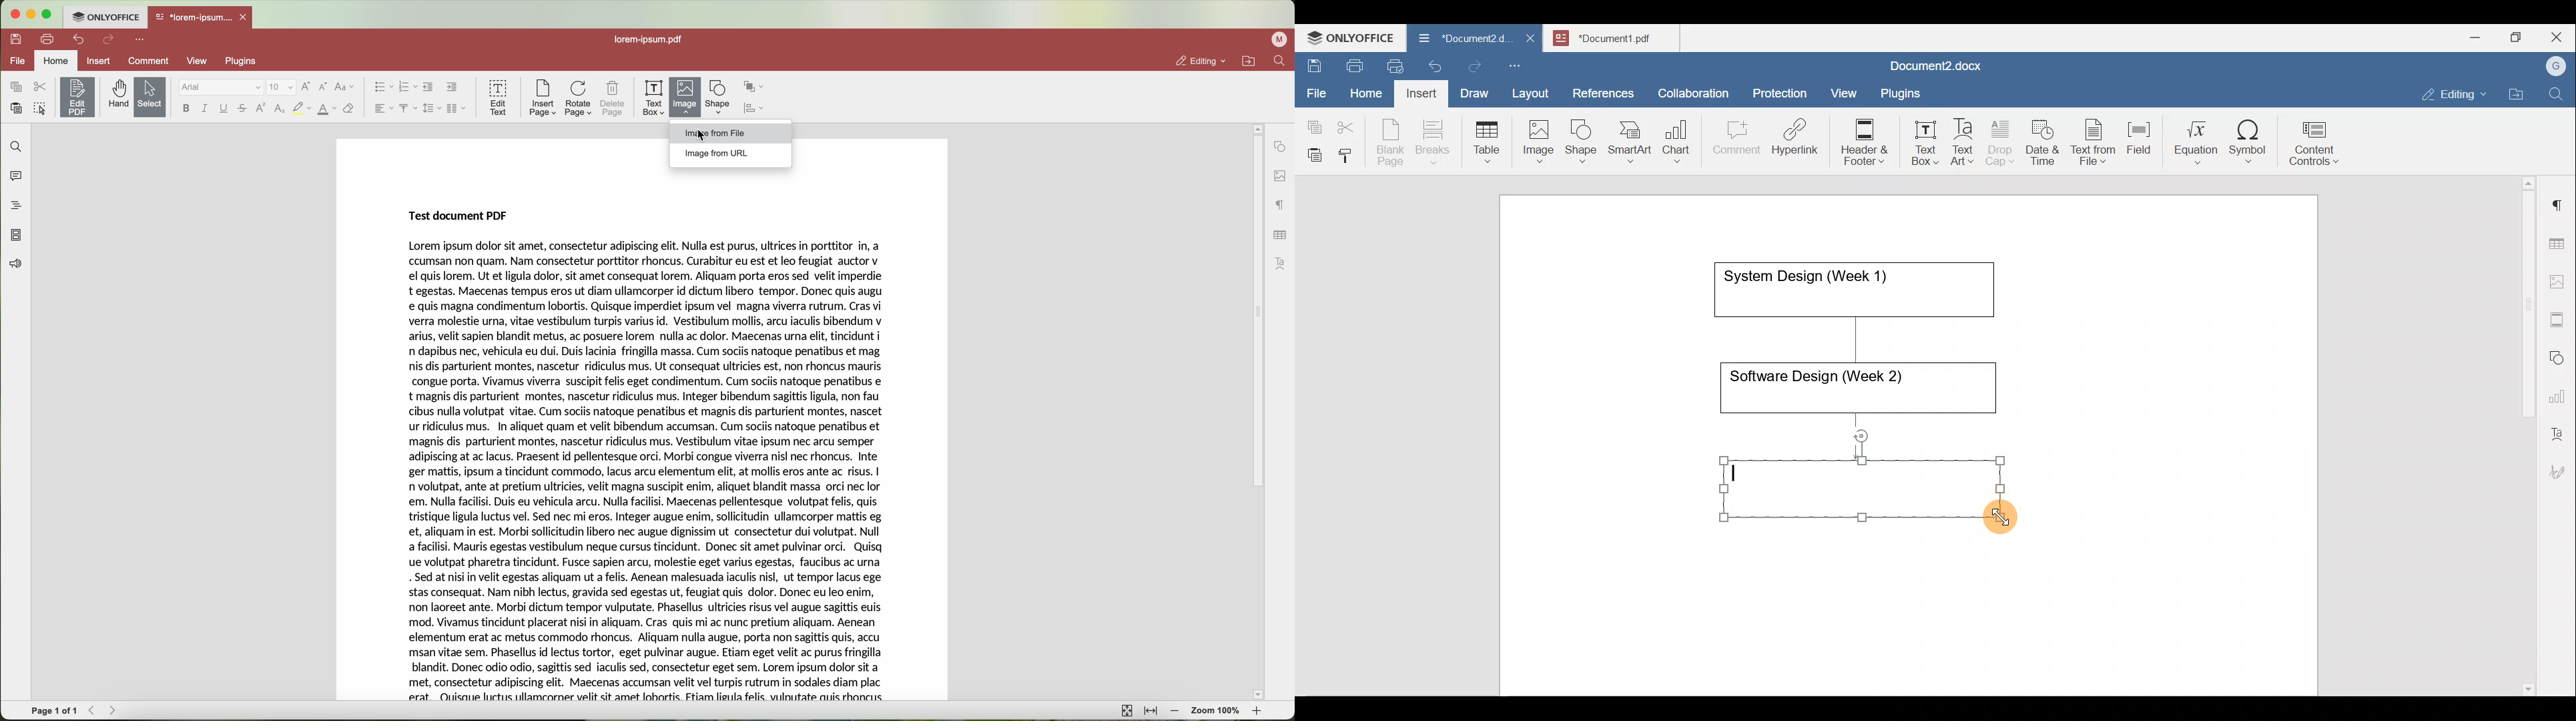 The image size is (2576, 728). Describe the element at coordinates (14, 146) in the screenshot. I see `find` at that location.